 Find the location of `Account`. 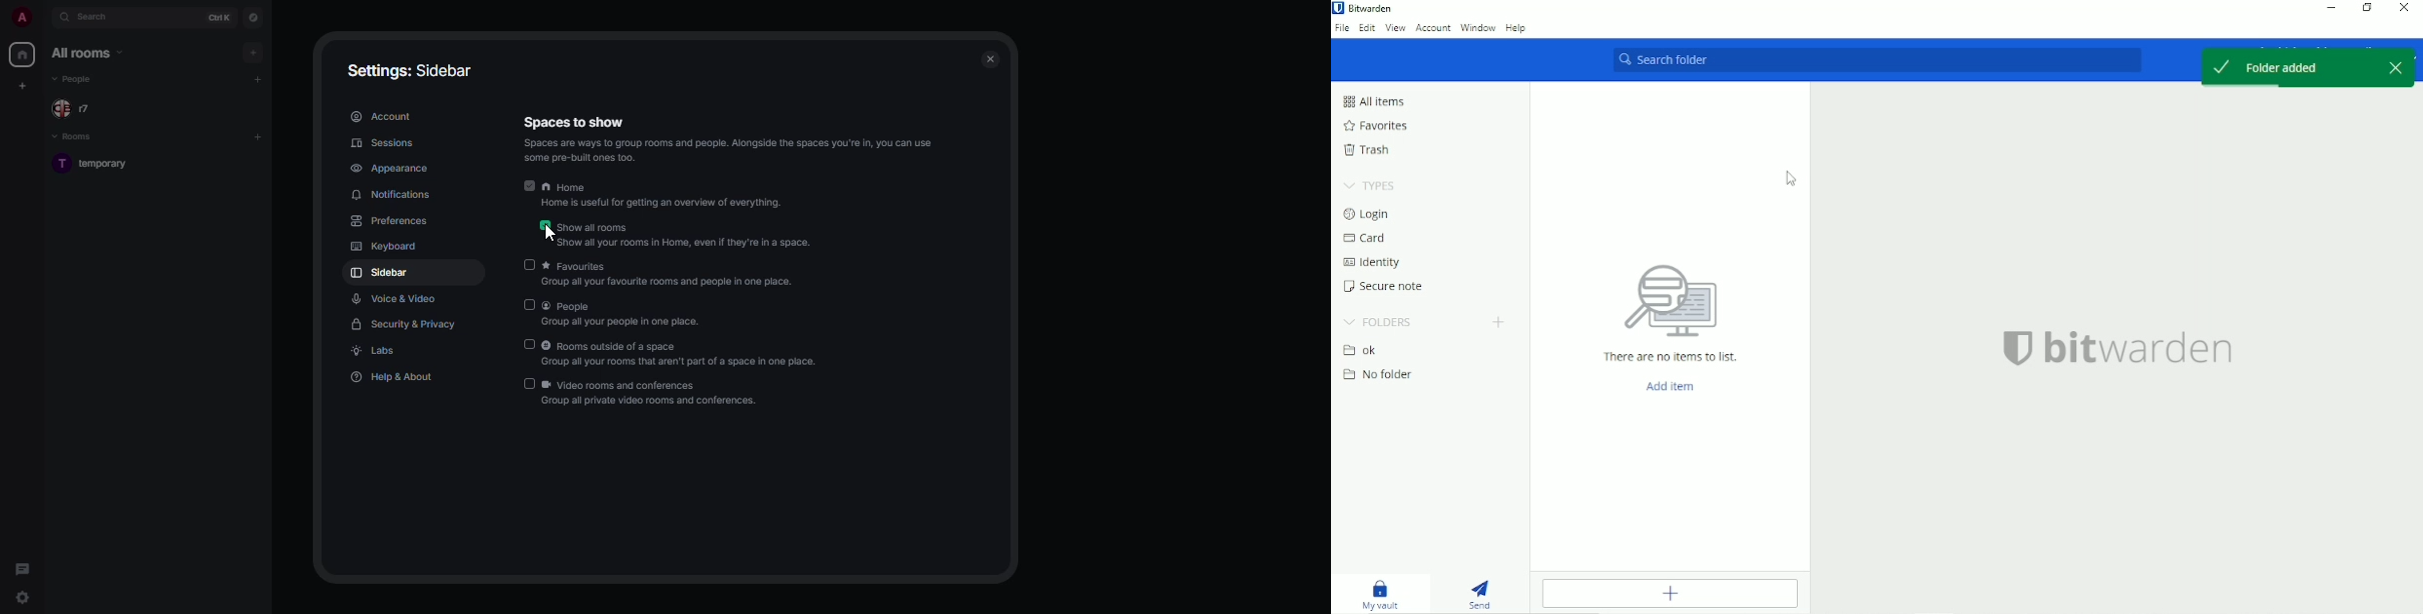

Account is located at coordinates (1434, 28).